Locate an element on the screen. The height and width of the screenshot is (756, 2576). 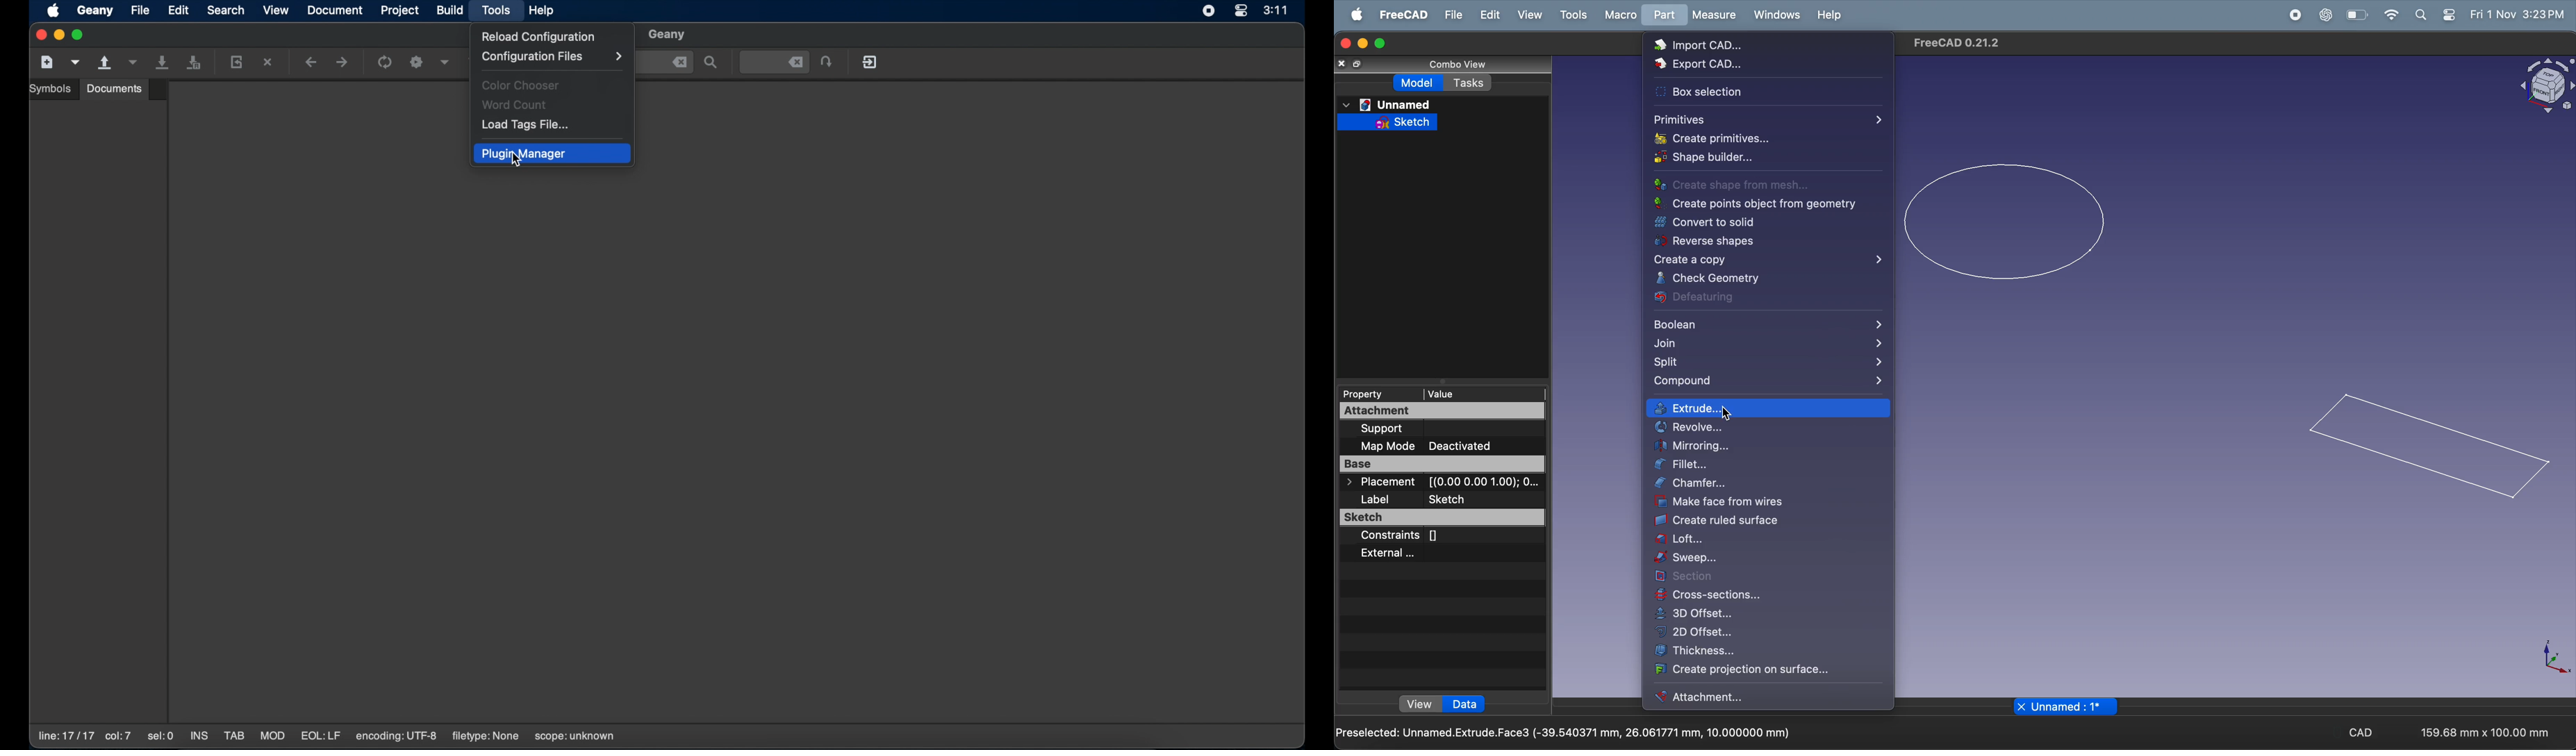
word count is located at coordinates (516, 106).